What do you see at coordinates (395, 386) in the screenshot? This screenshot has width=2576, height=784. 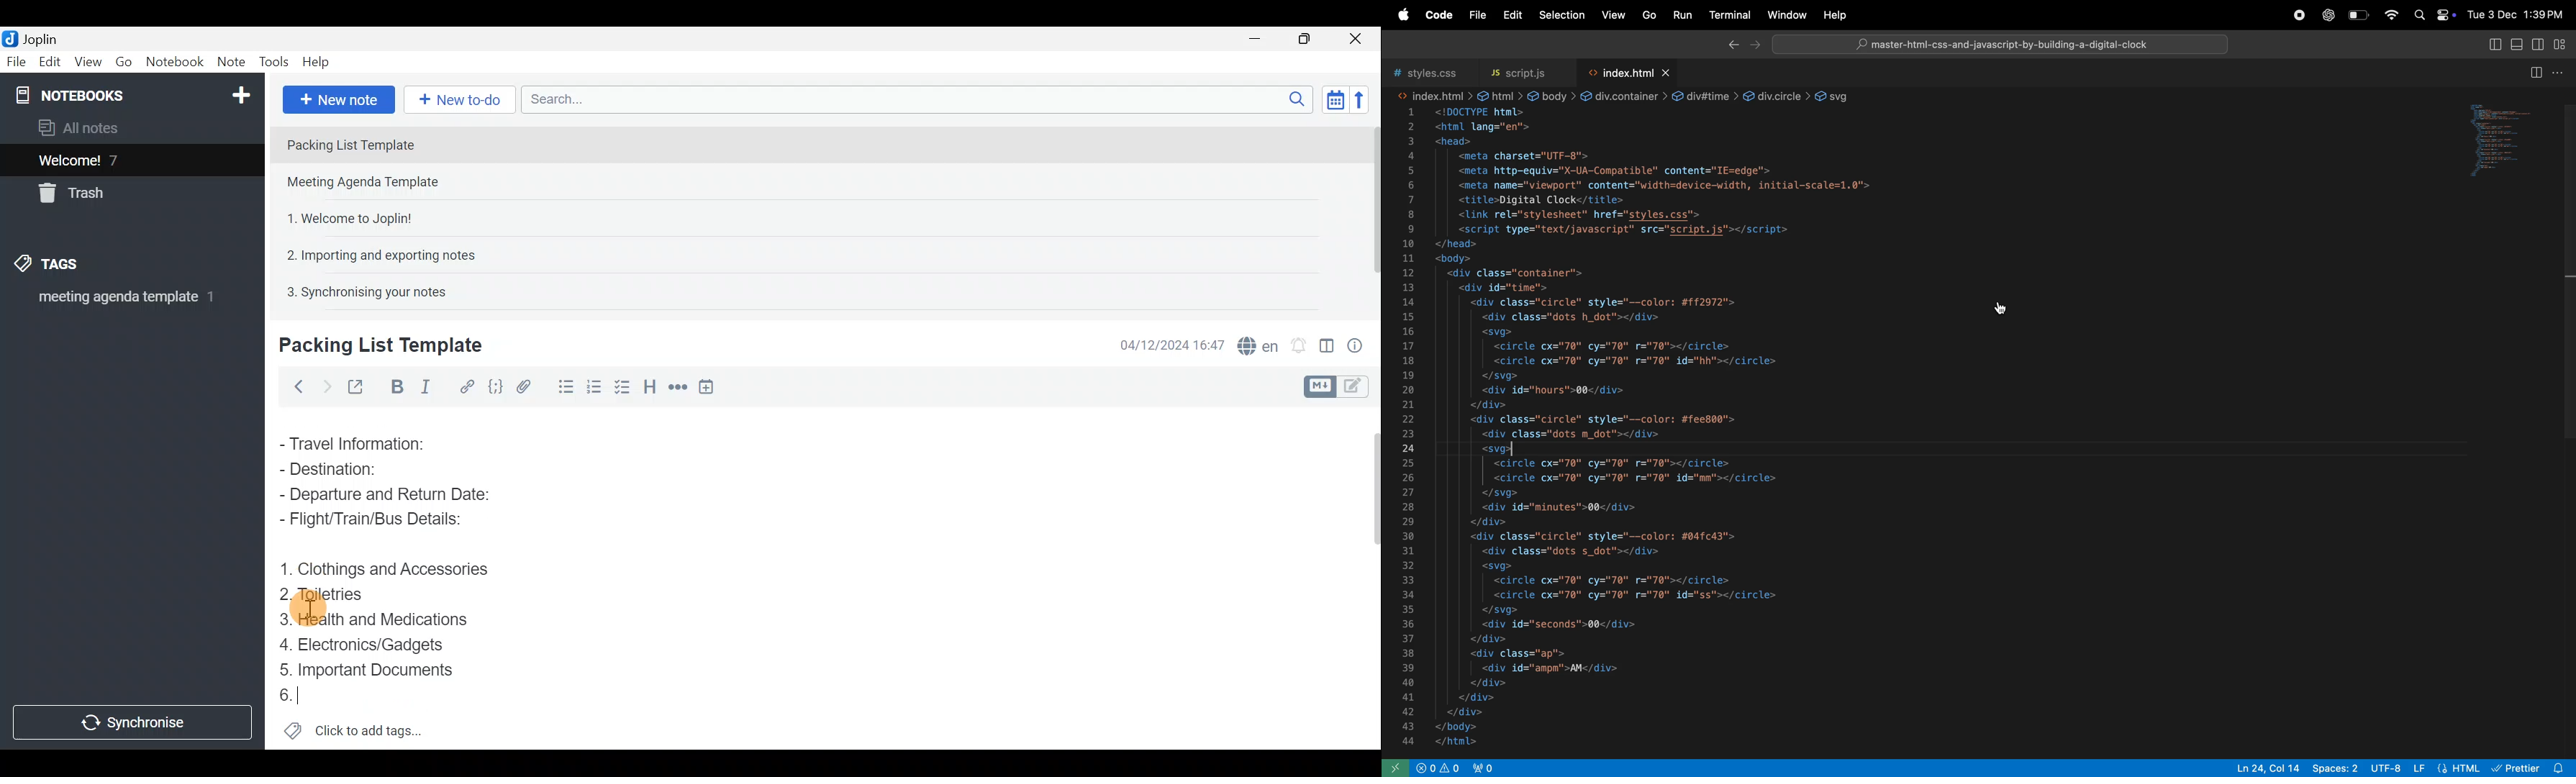 I see `Bold` at bounding box center [395, 386].